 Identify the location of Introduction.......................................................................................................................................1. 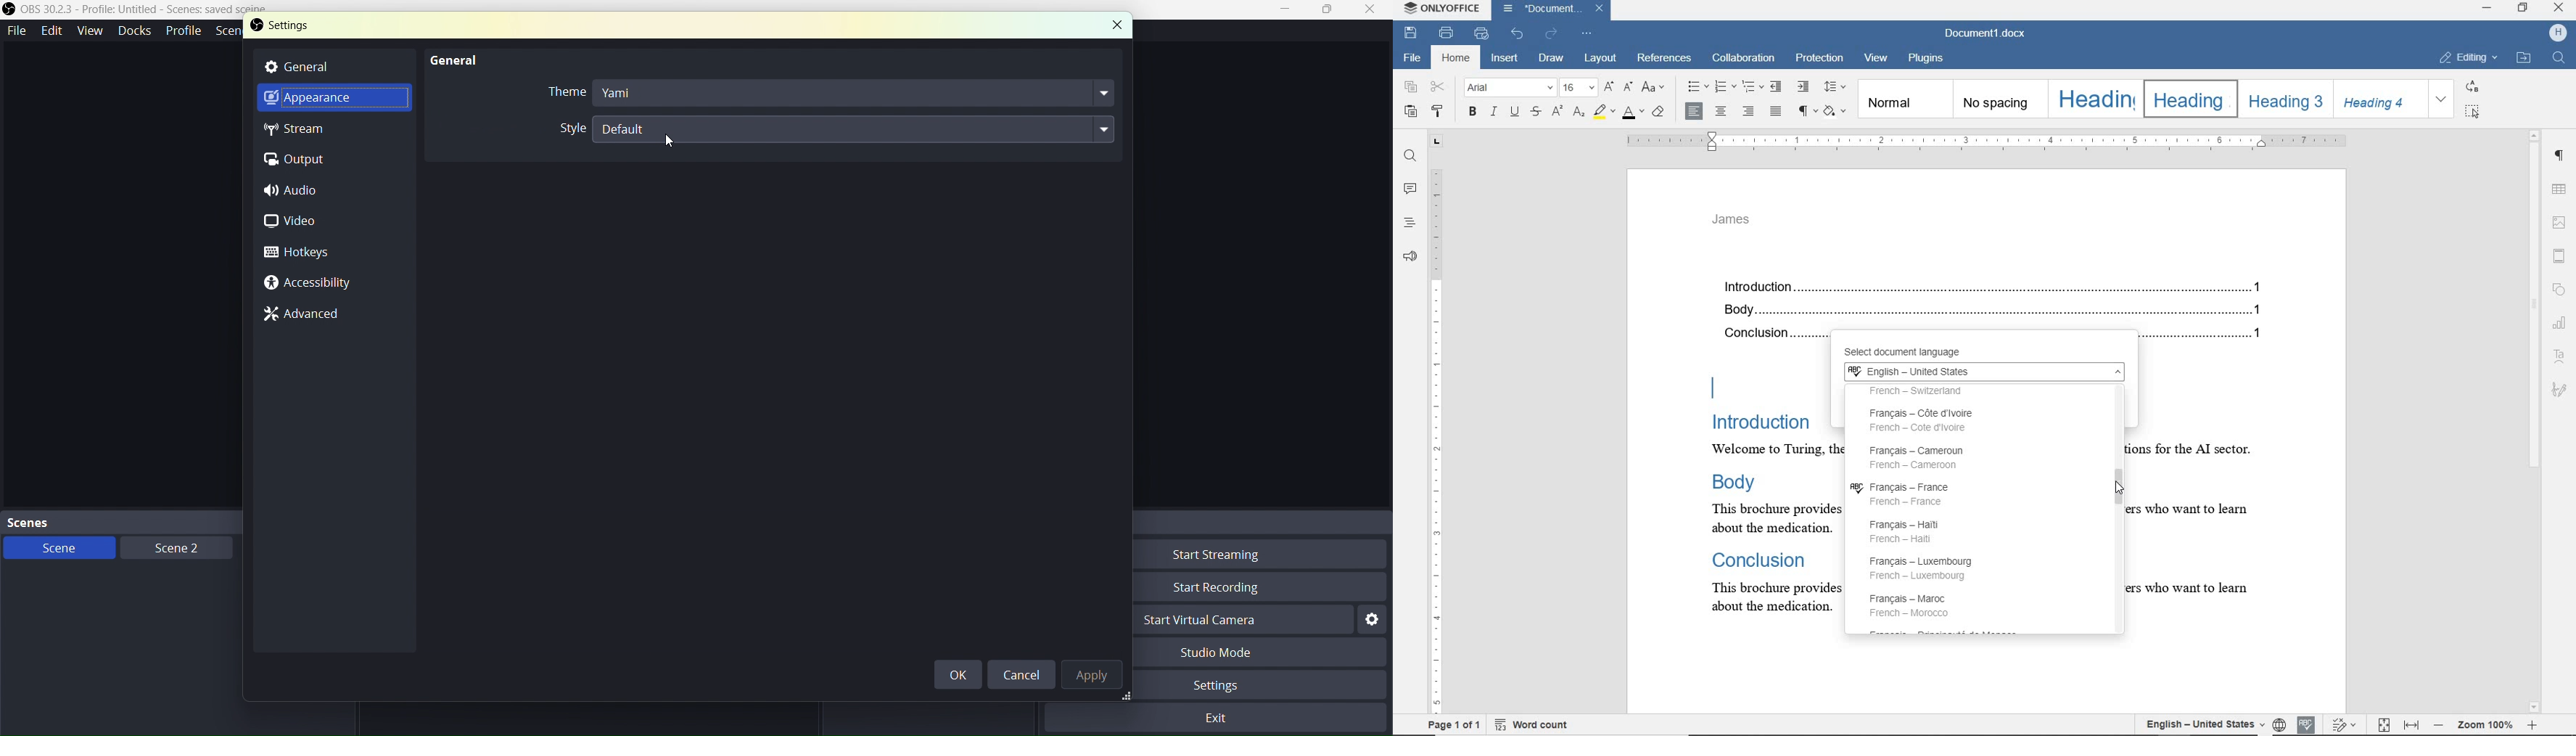
(1998, 288).